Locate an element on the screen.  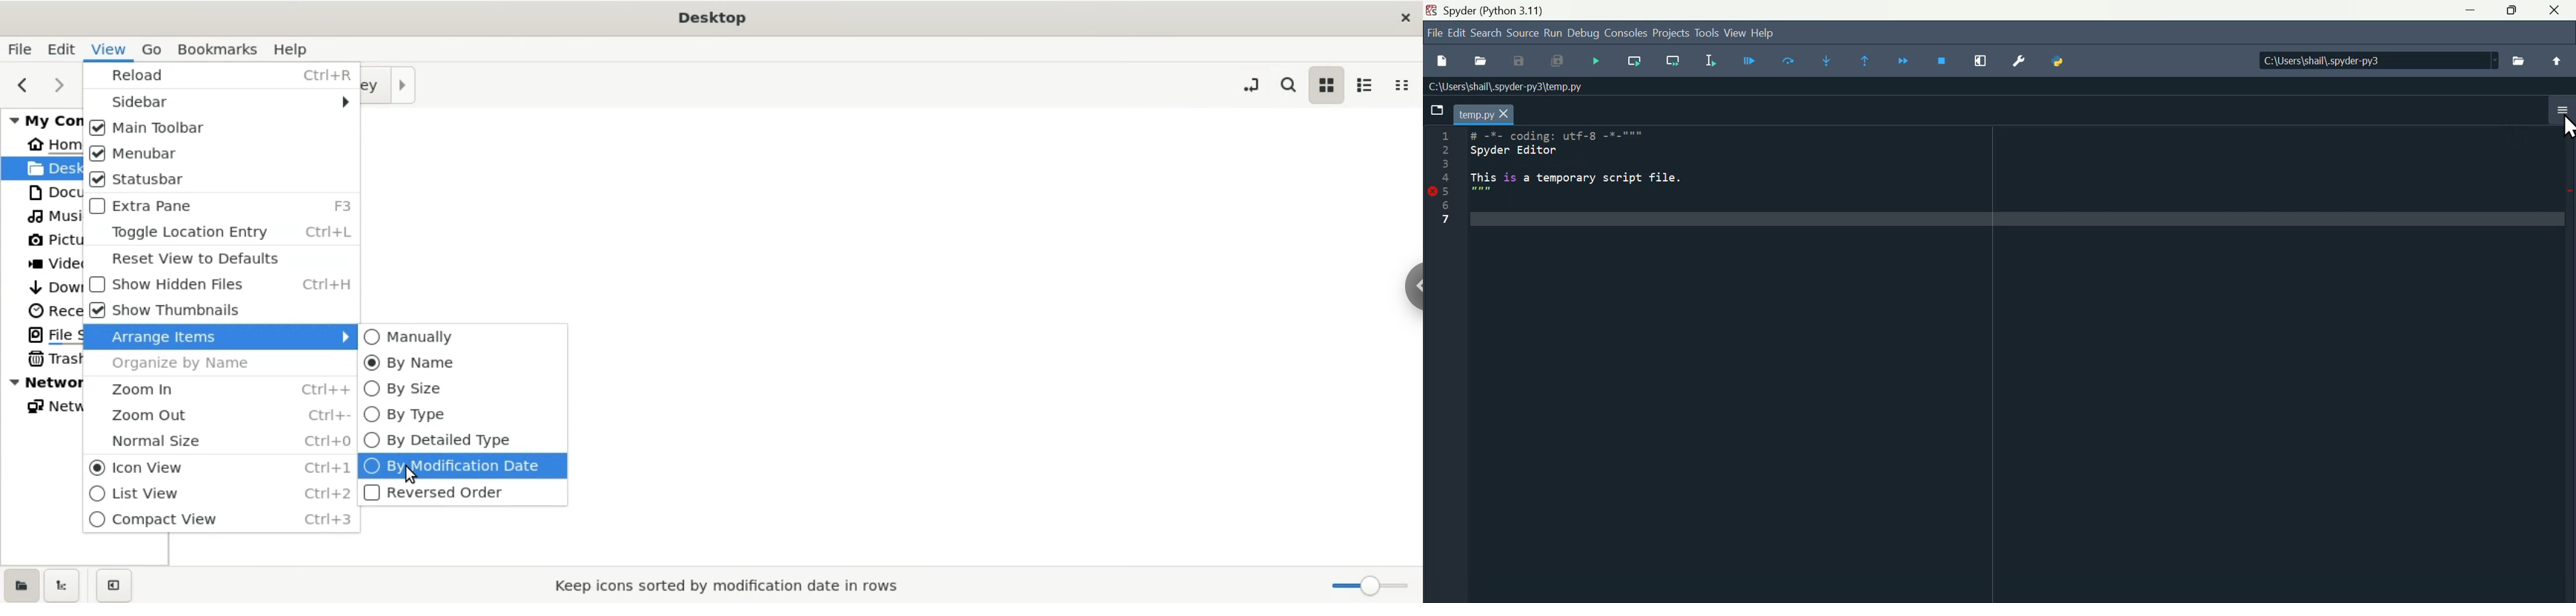
Consoles is located at coordinates (1628, 36).